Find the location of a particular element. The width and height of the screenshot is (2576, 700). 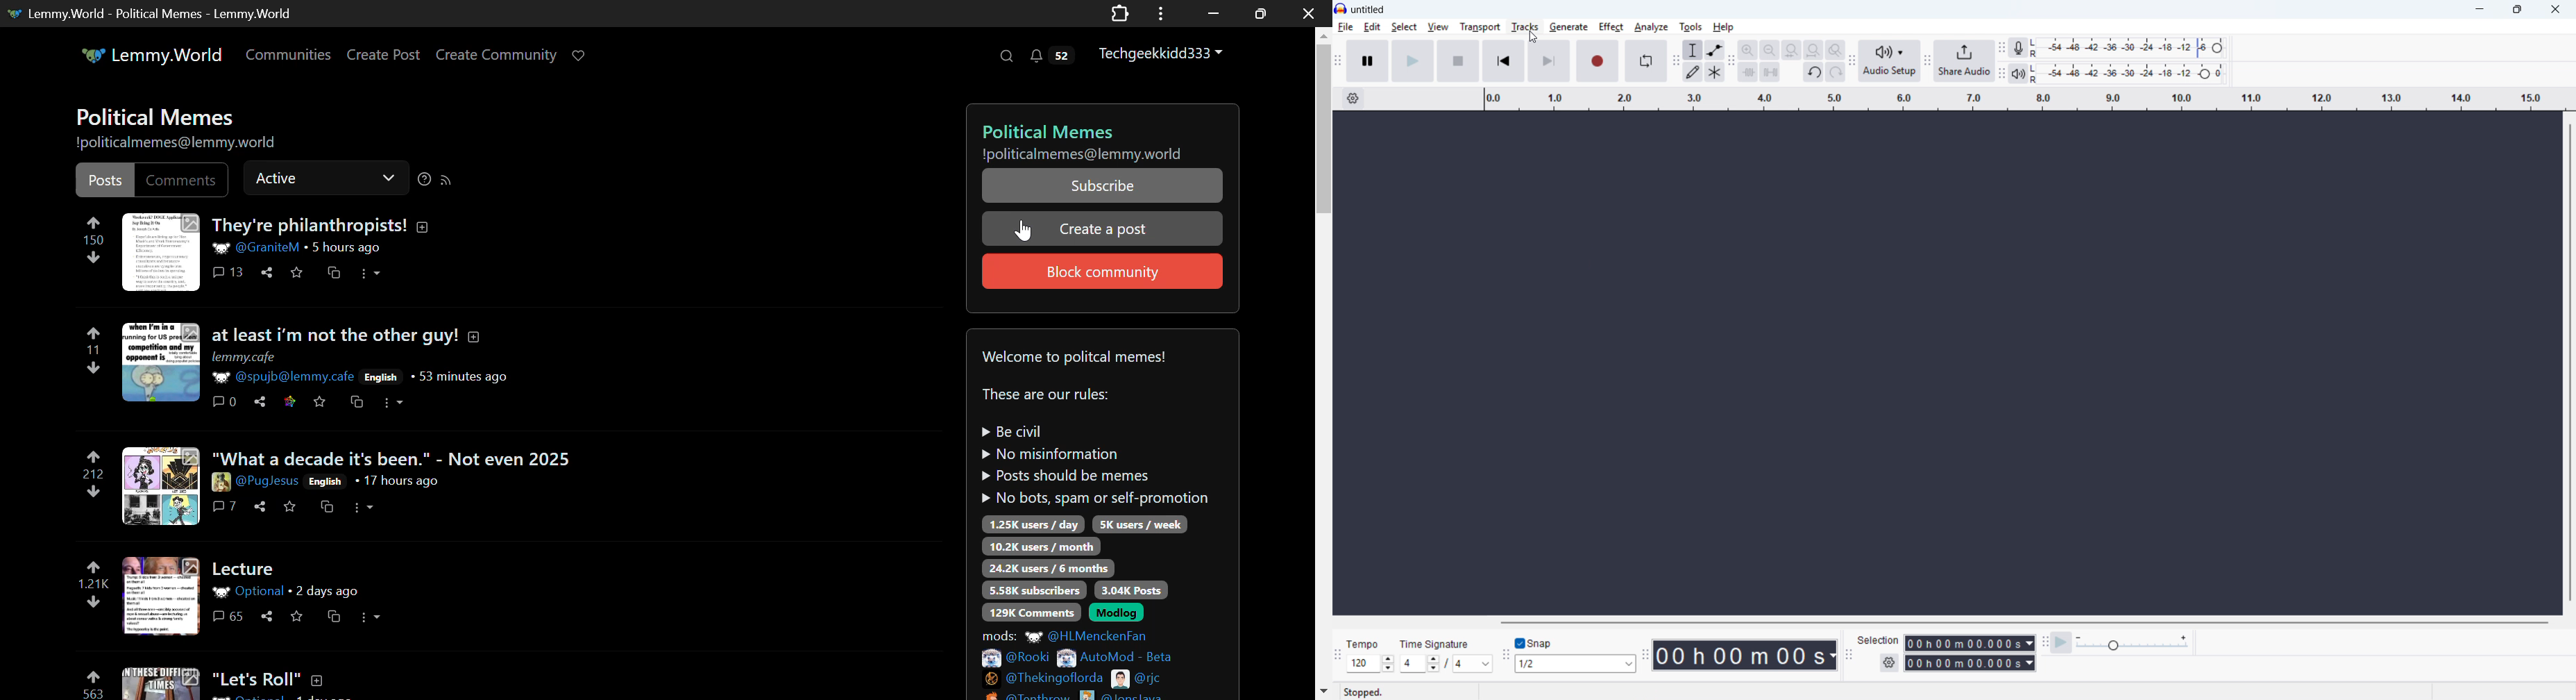

Extensions is located at coordinates (1121, 12).